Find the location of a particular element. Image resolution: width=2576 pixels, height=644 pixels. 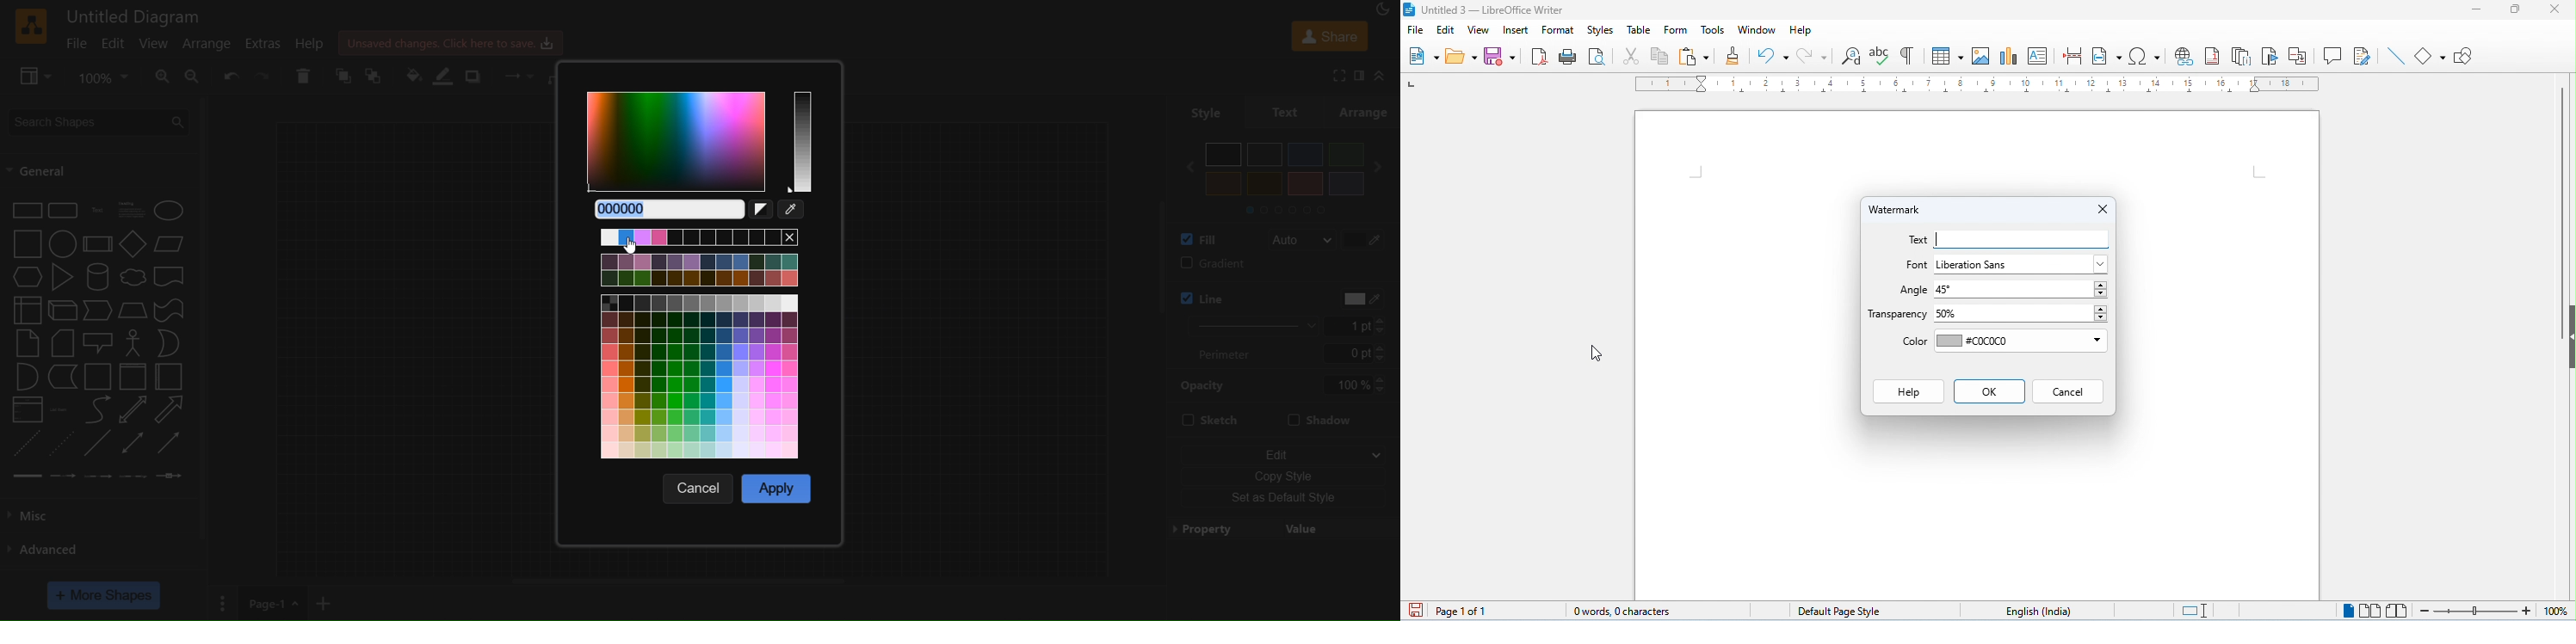

insert and note is located at coordinates (2242, 57).